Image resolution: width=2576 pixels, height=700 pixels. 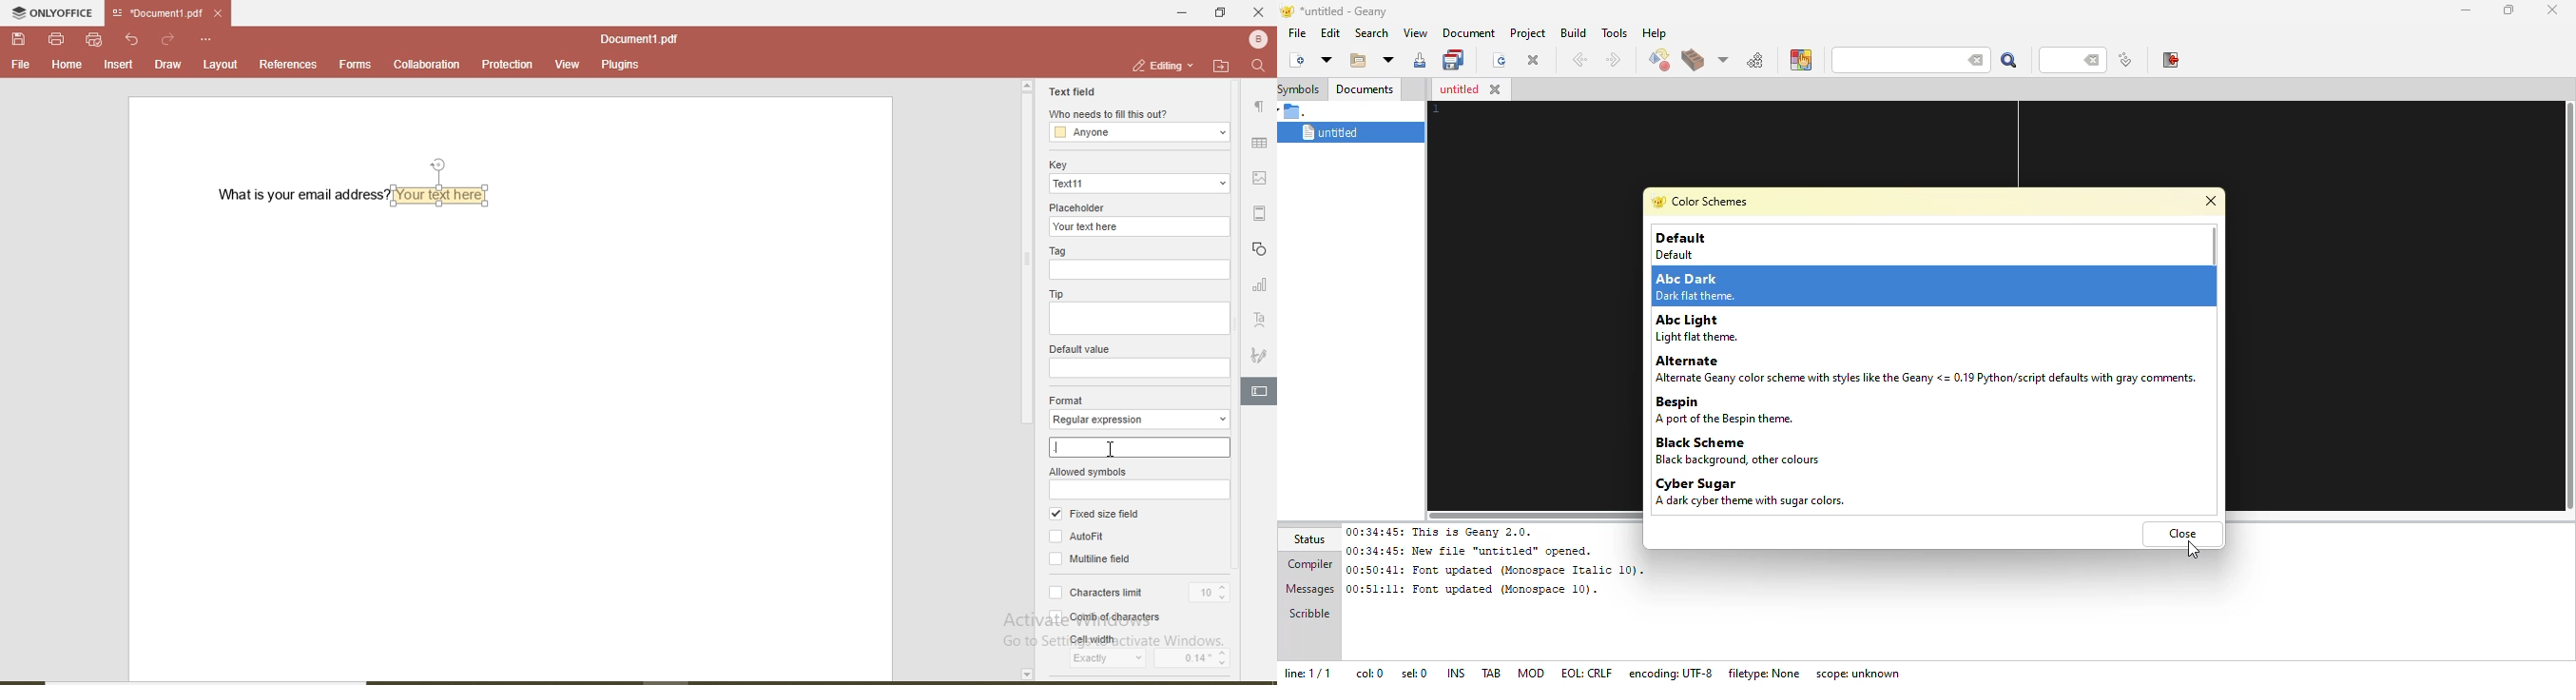 I want to click on default value input, so click(x=1141, y=369).